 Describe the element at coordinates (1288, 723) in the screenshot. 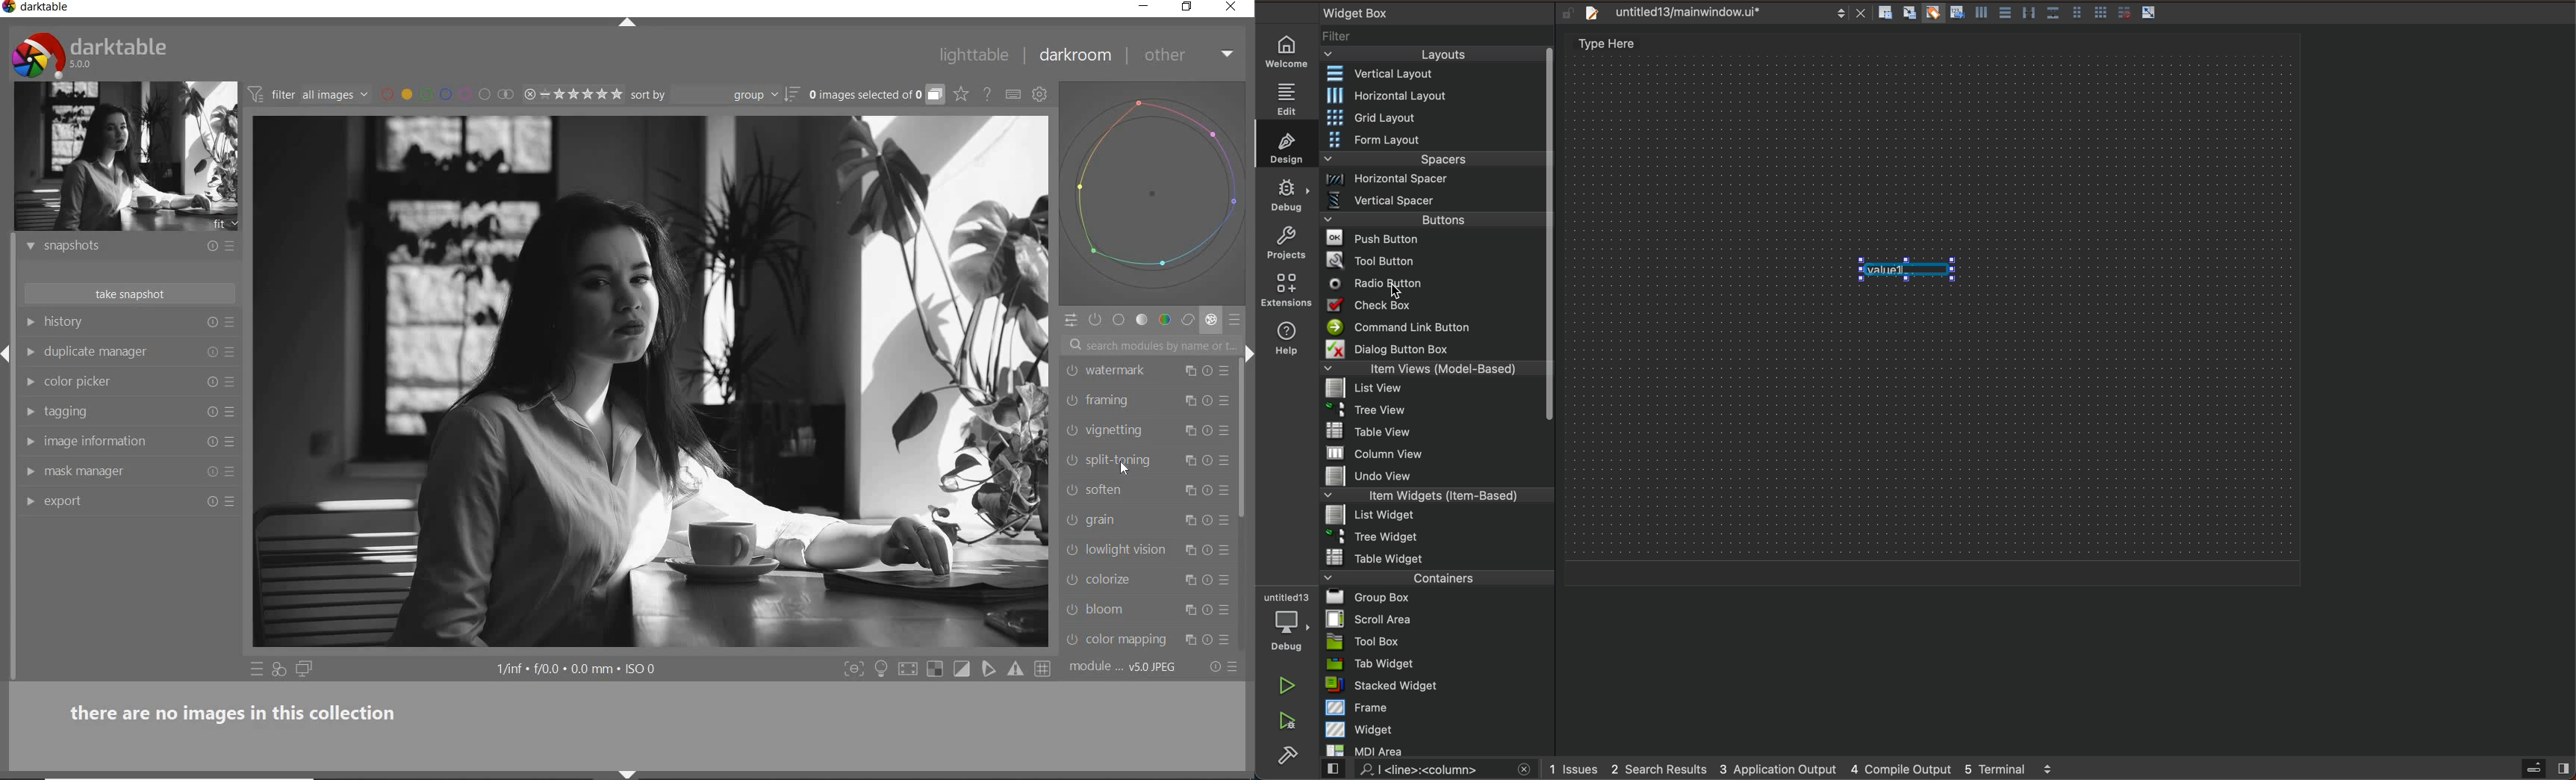

I see `run and debug` at that location.